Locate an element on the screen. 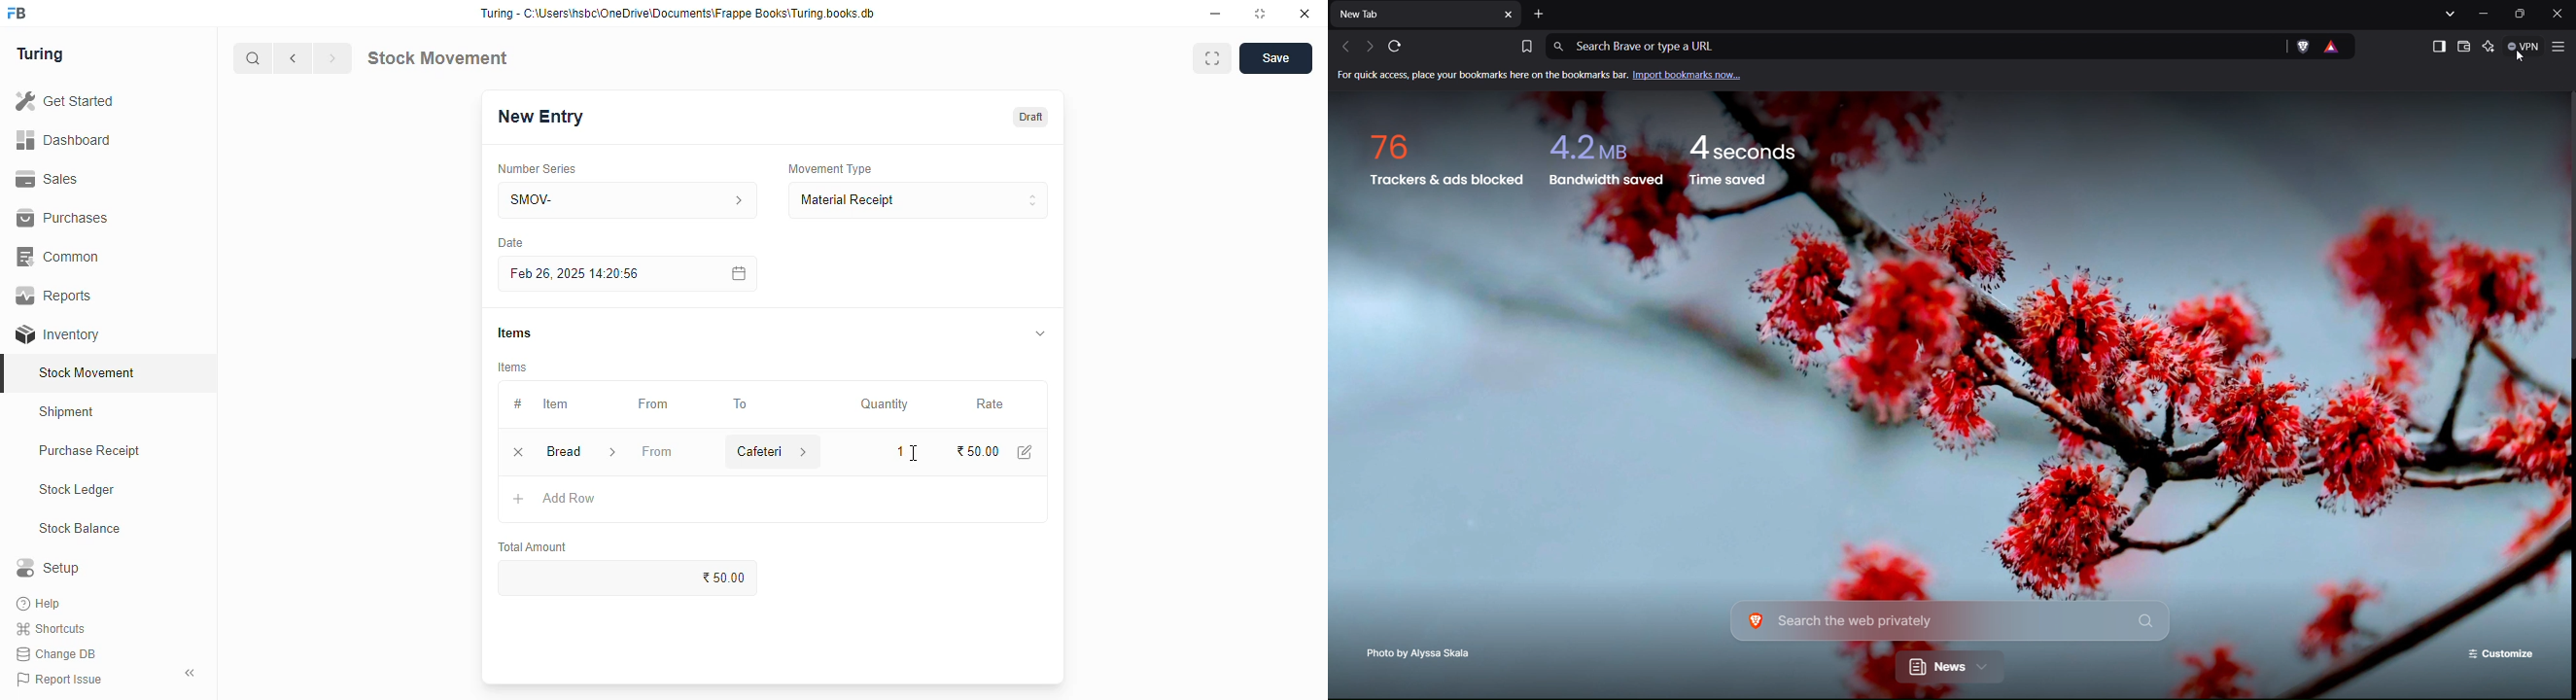 The height and width of the screenshot is (700, 2576). items is located at coordinates (513, 368).